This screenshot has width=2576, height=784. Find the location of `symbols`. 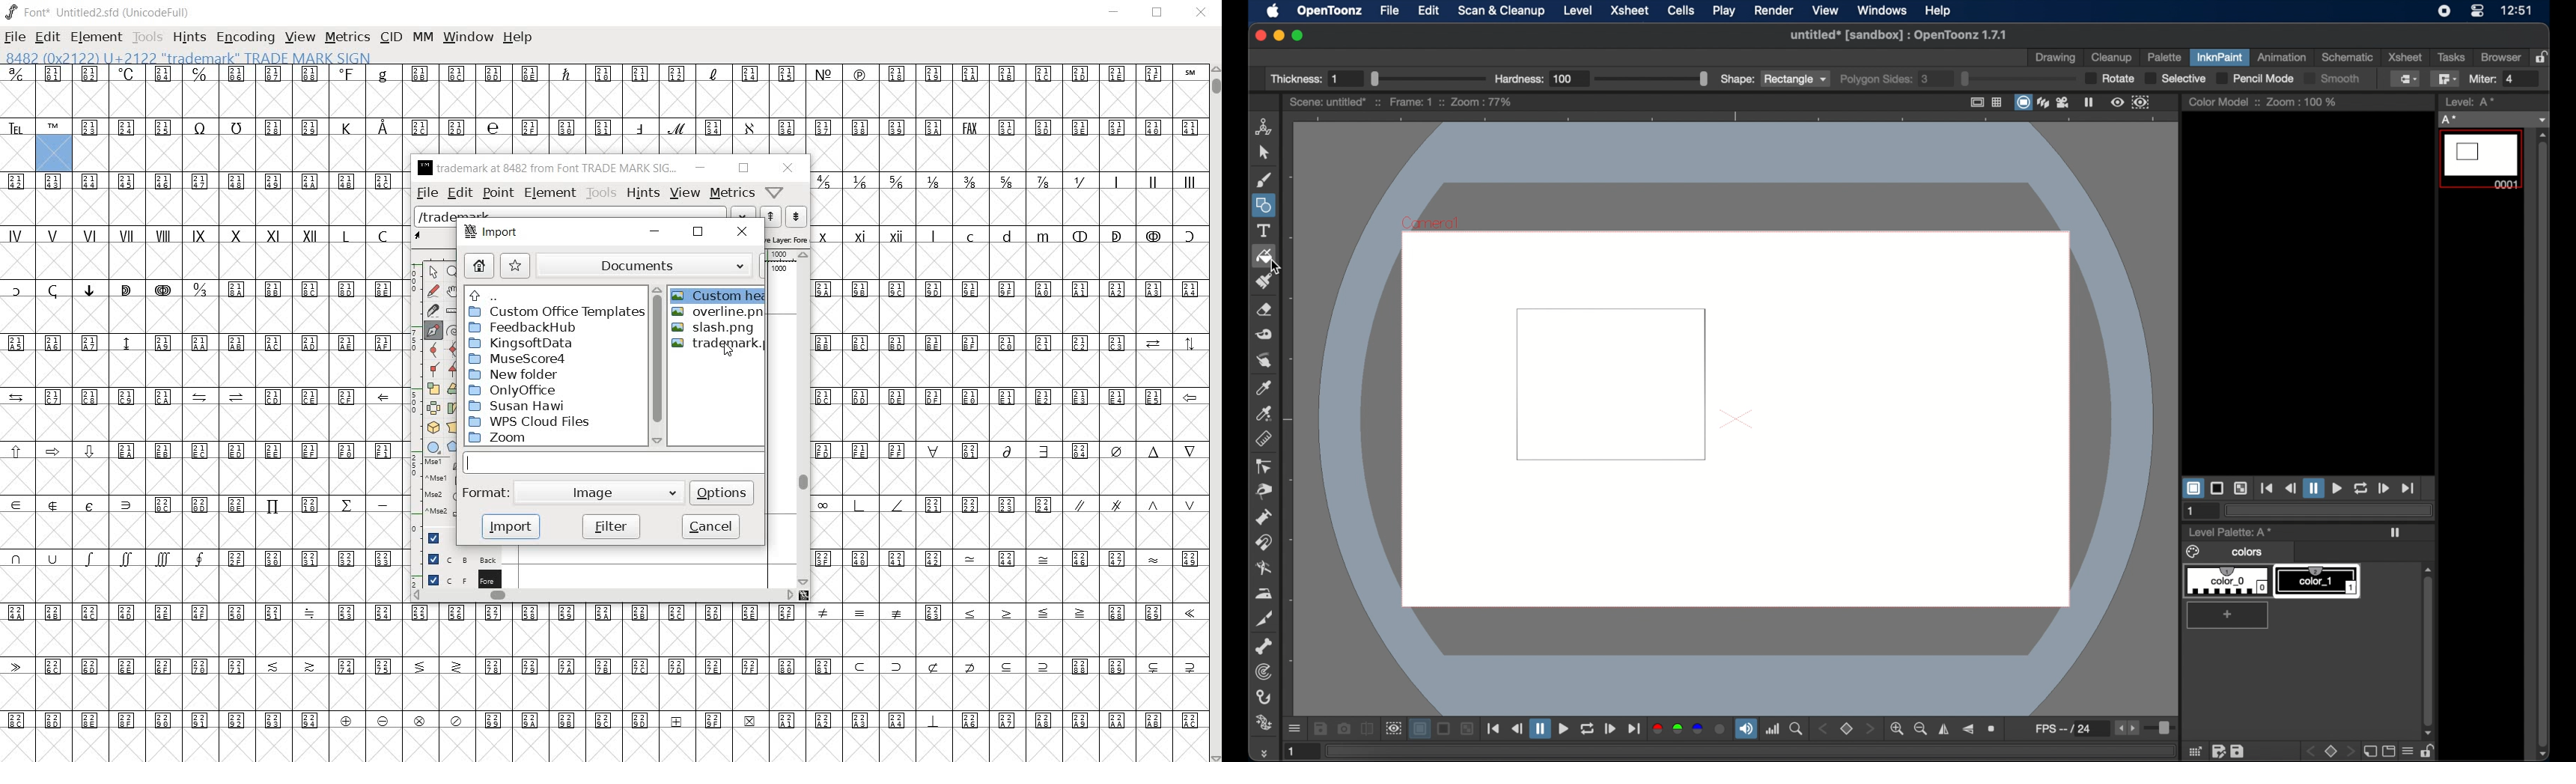

symbols is located at coordinates (1010, 531).